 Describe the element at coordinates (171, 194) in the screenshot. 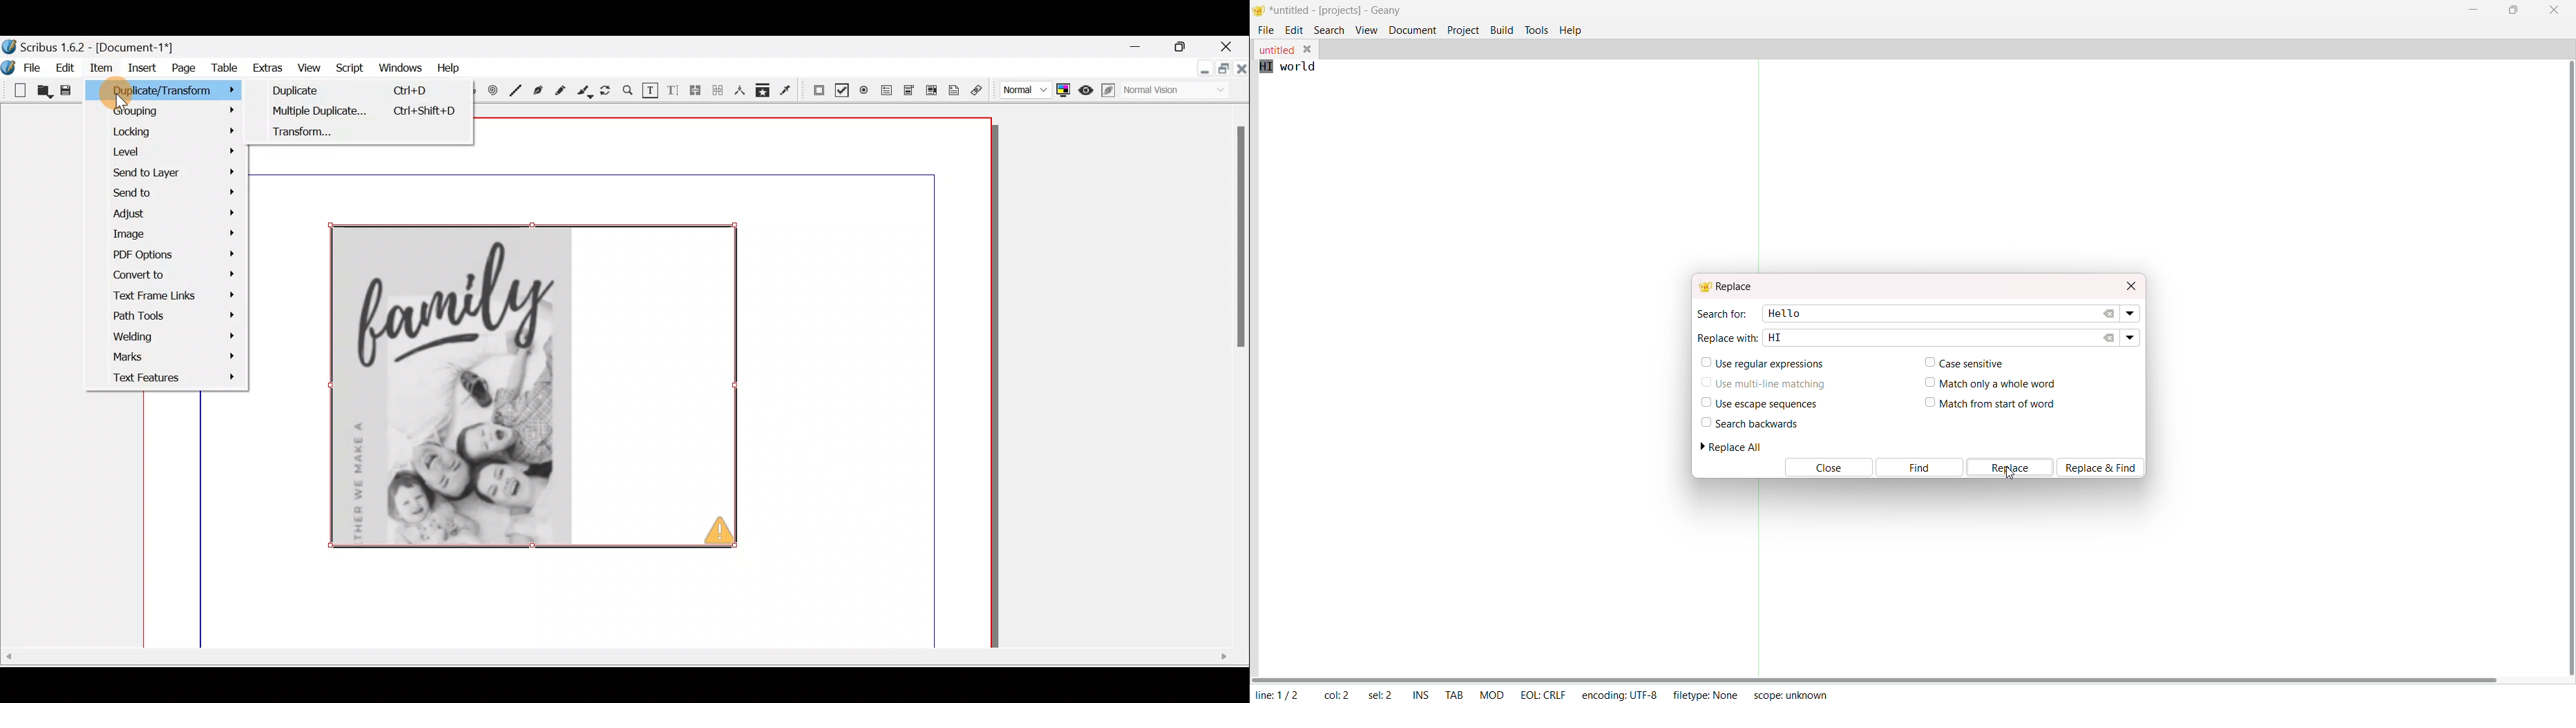

I see `Send to` at that location.